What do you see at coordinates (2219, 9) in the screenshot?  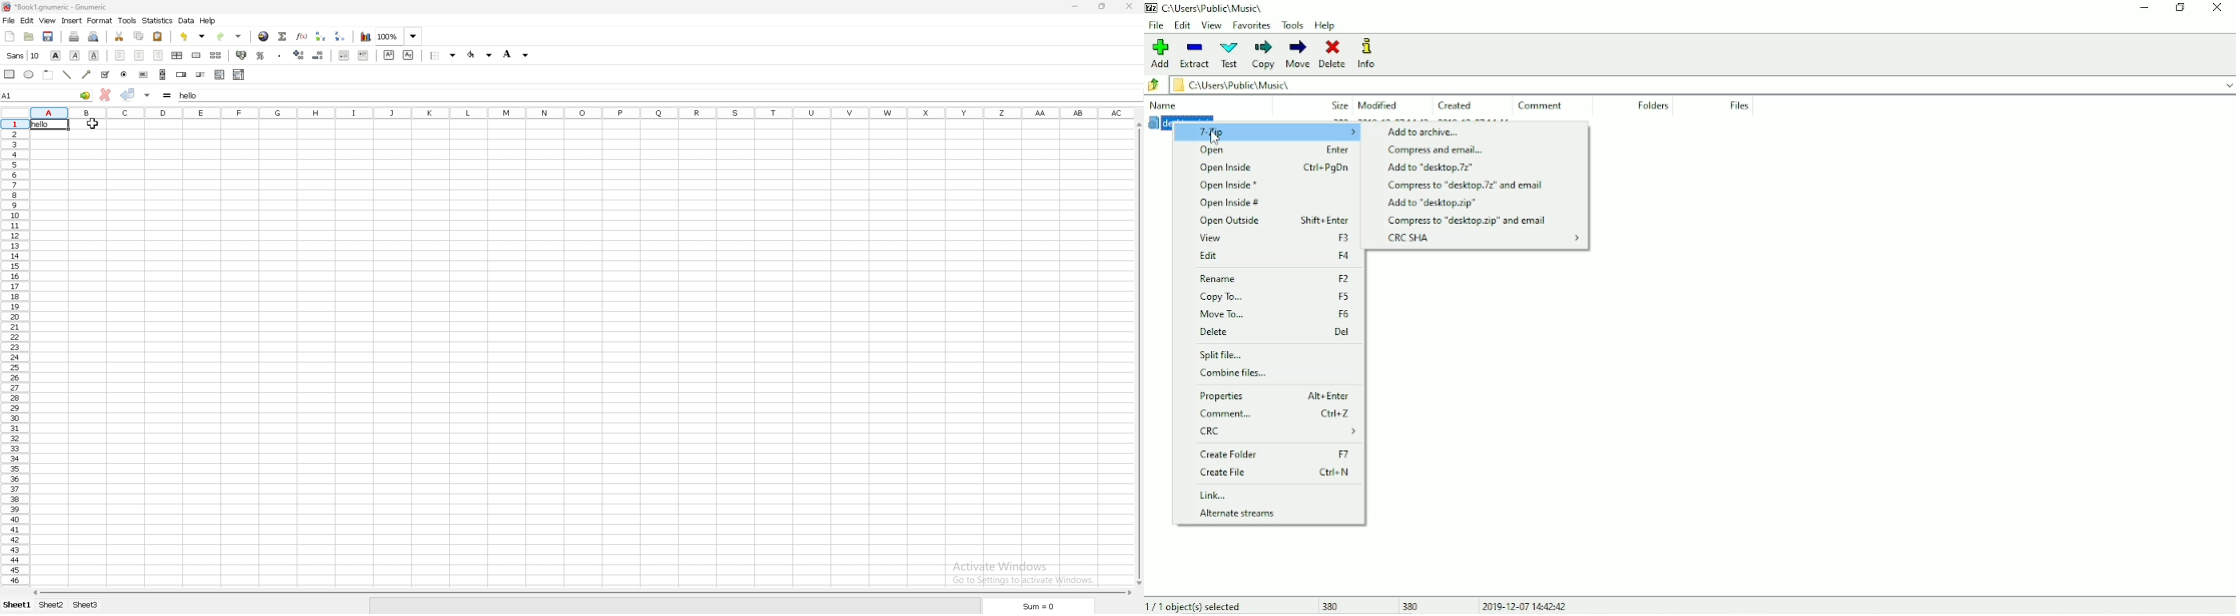 I see `Close` at bounding box center [2219, 9].